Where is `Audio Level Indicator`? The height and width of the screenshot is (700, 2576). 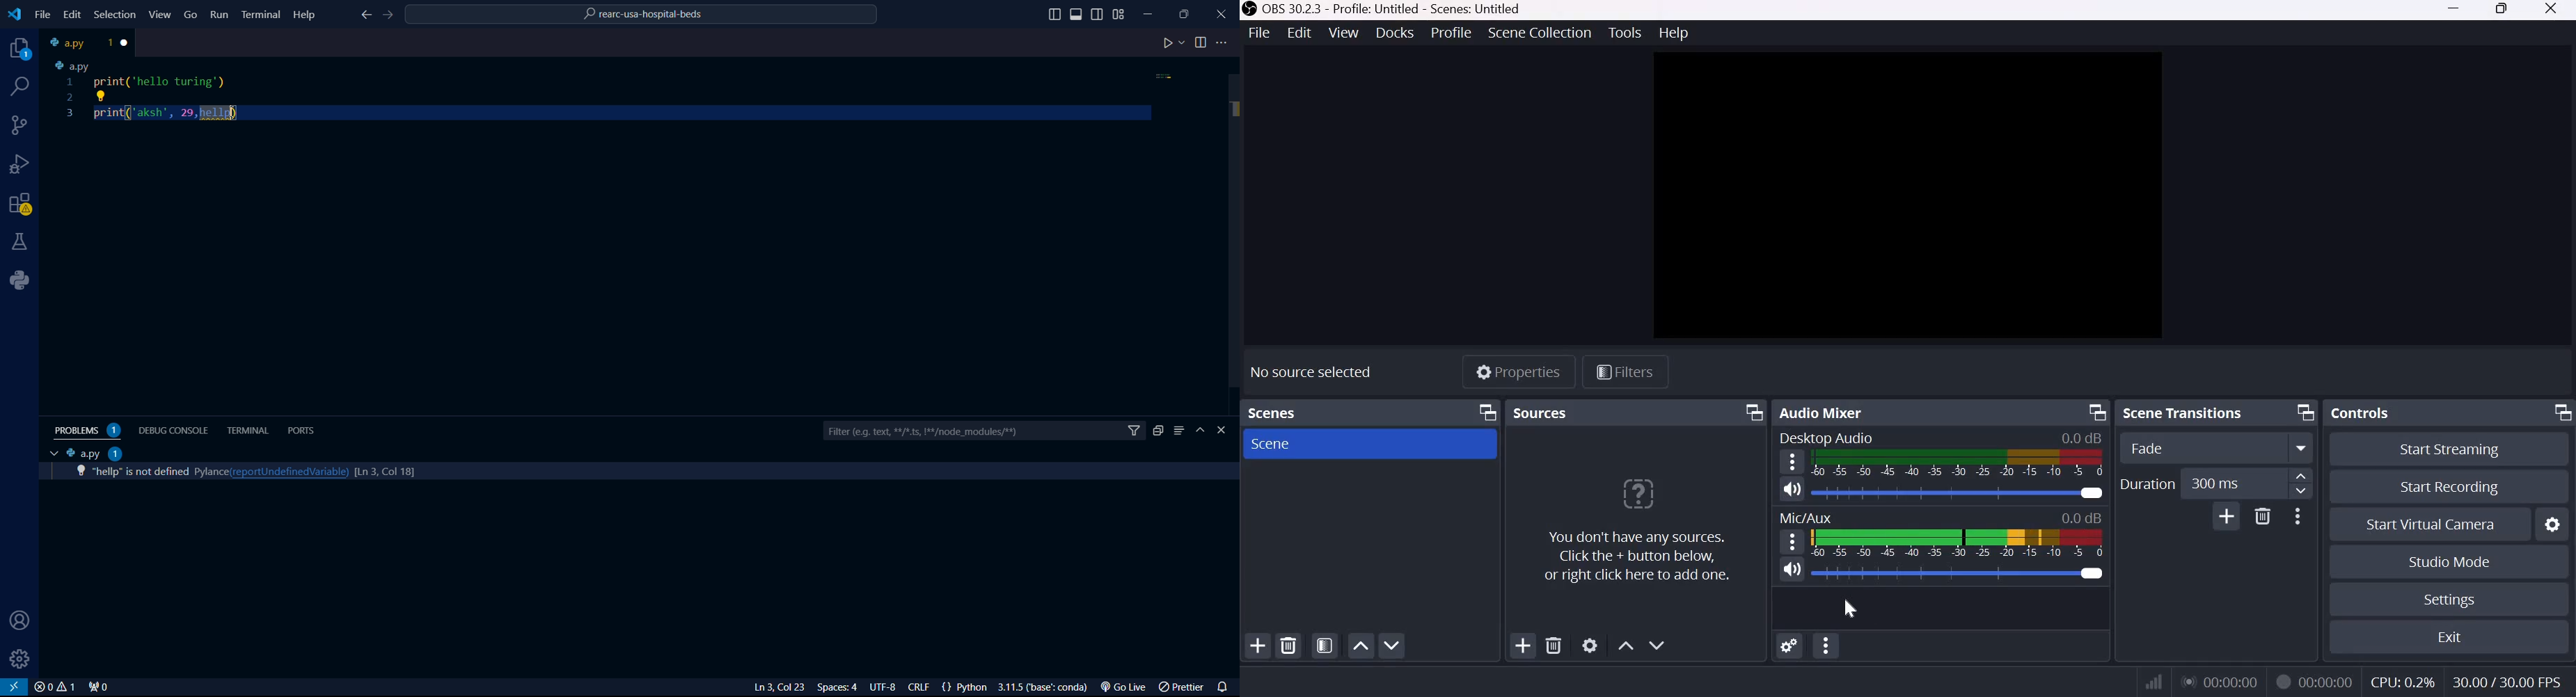
Audio Level Indicator is located at coordinates (2081, 517).